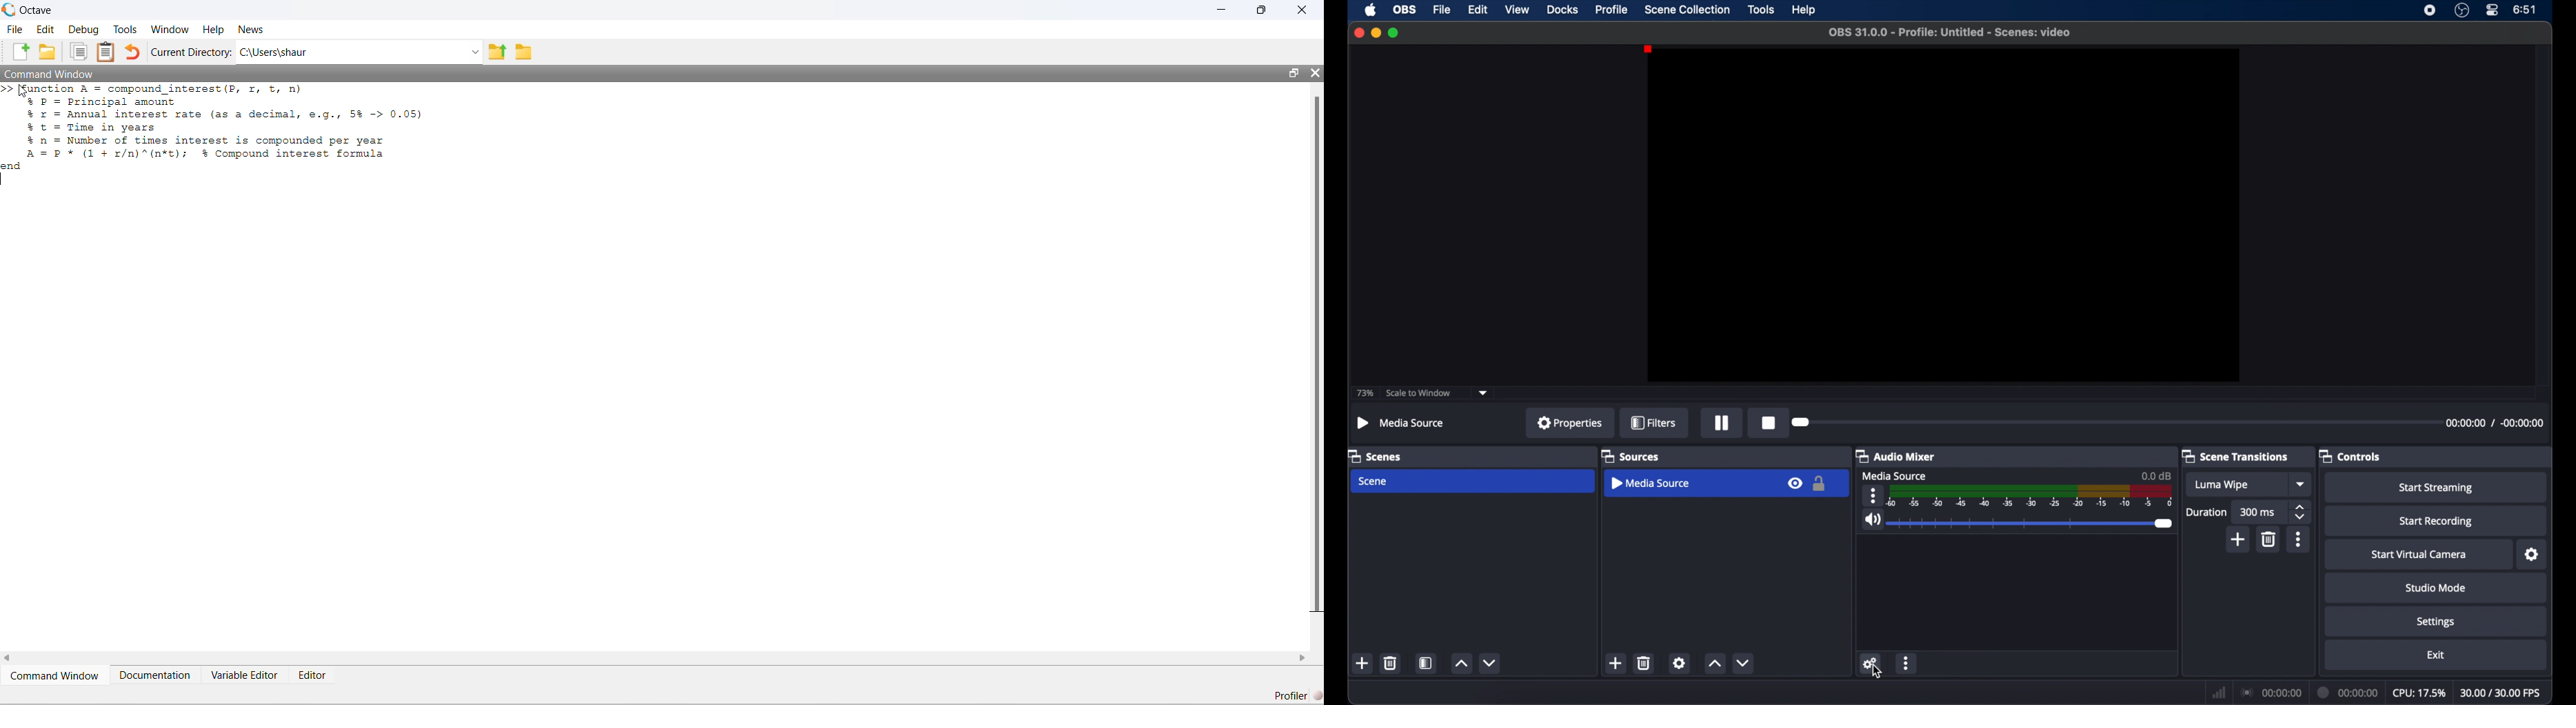 This screenshot has width=2576, height=728. What do you see at coordinates (2349, 692) in the screenshot?
I see `duration` at bounding box center [2349, 692].